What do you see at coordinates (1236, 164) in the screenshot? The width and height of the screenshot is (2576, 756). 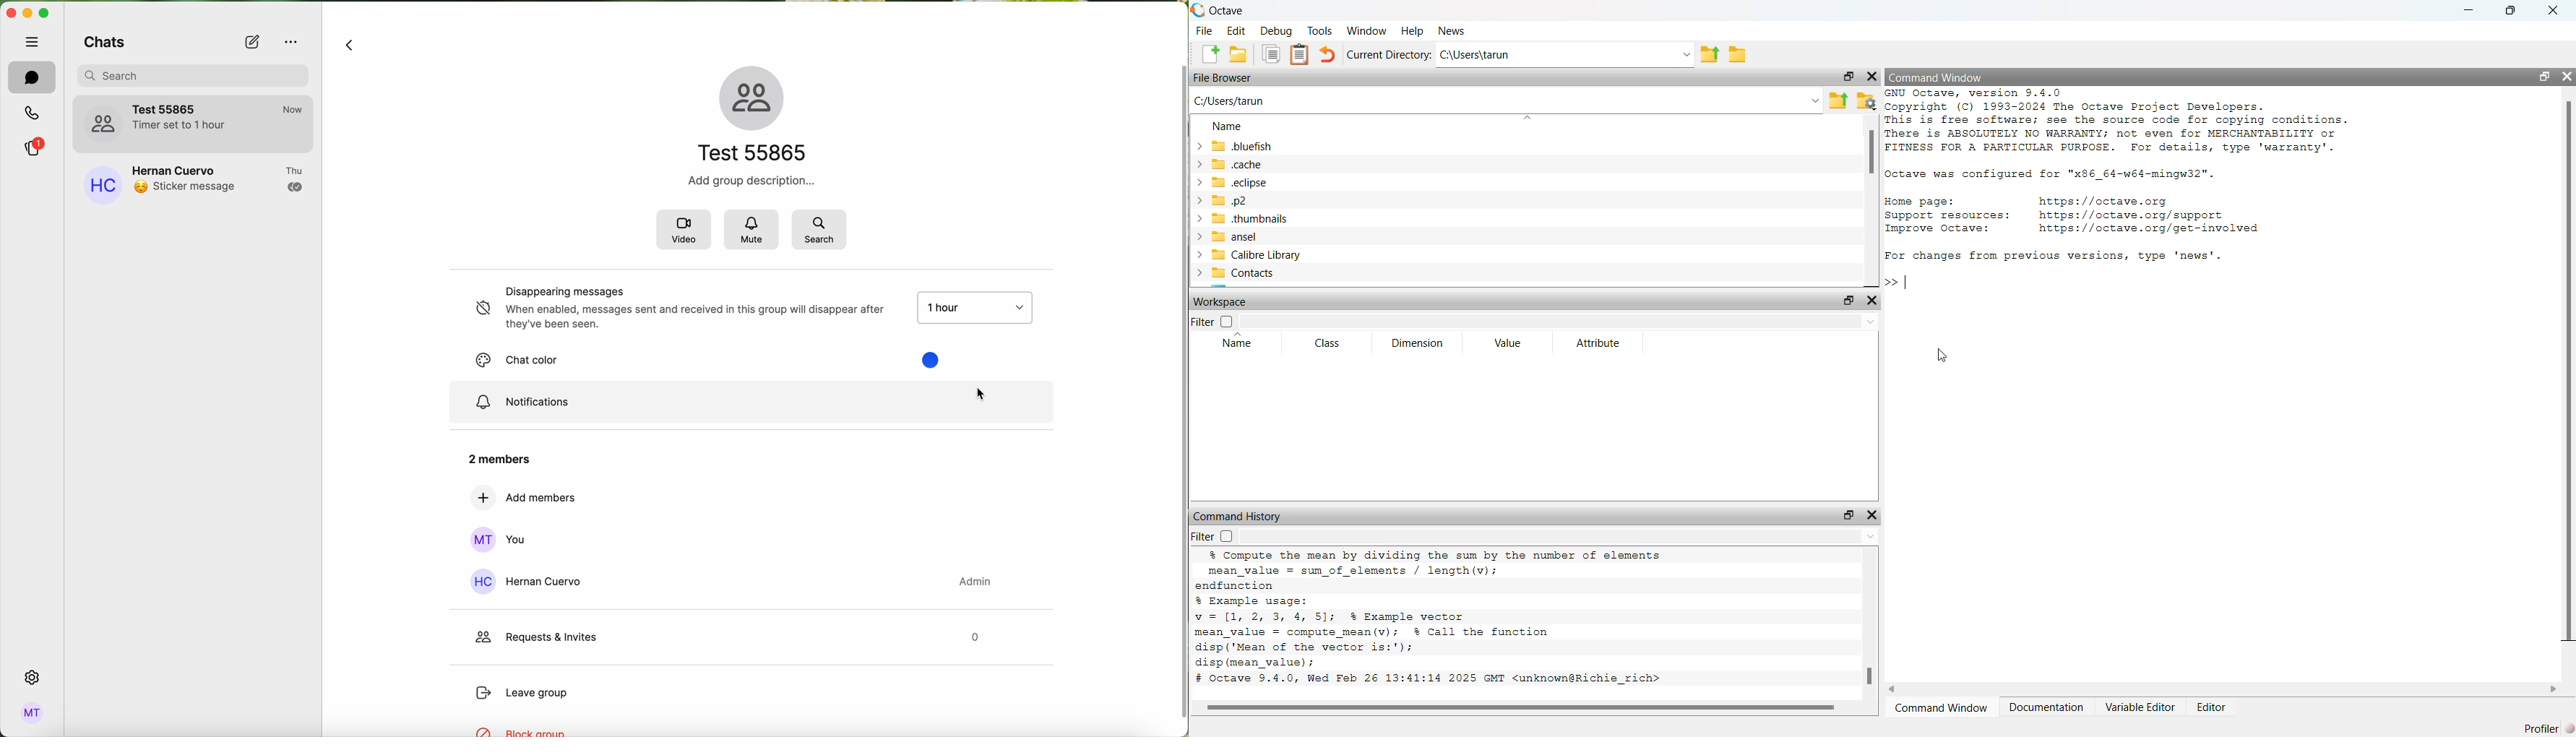 I see `.cache` at bounding box center [1236, 164].